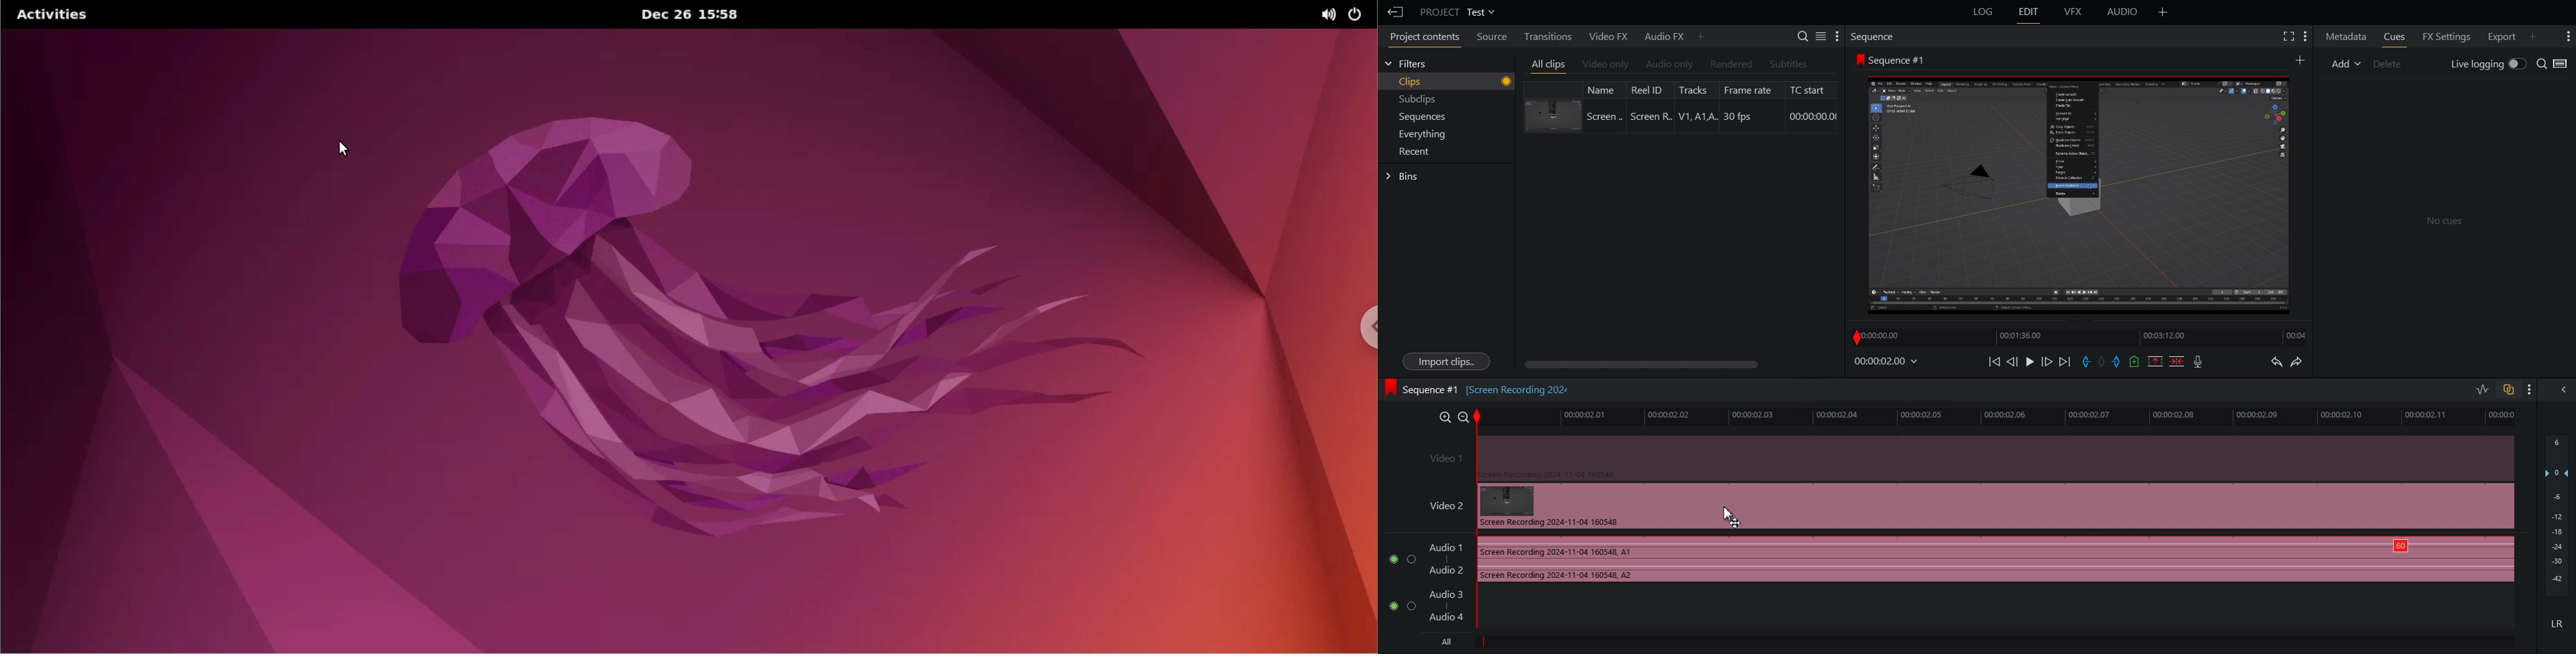 This screenshot has height=672, width=2576. I want to click on Audio Only, so click(1669, 65).